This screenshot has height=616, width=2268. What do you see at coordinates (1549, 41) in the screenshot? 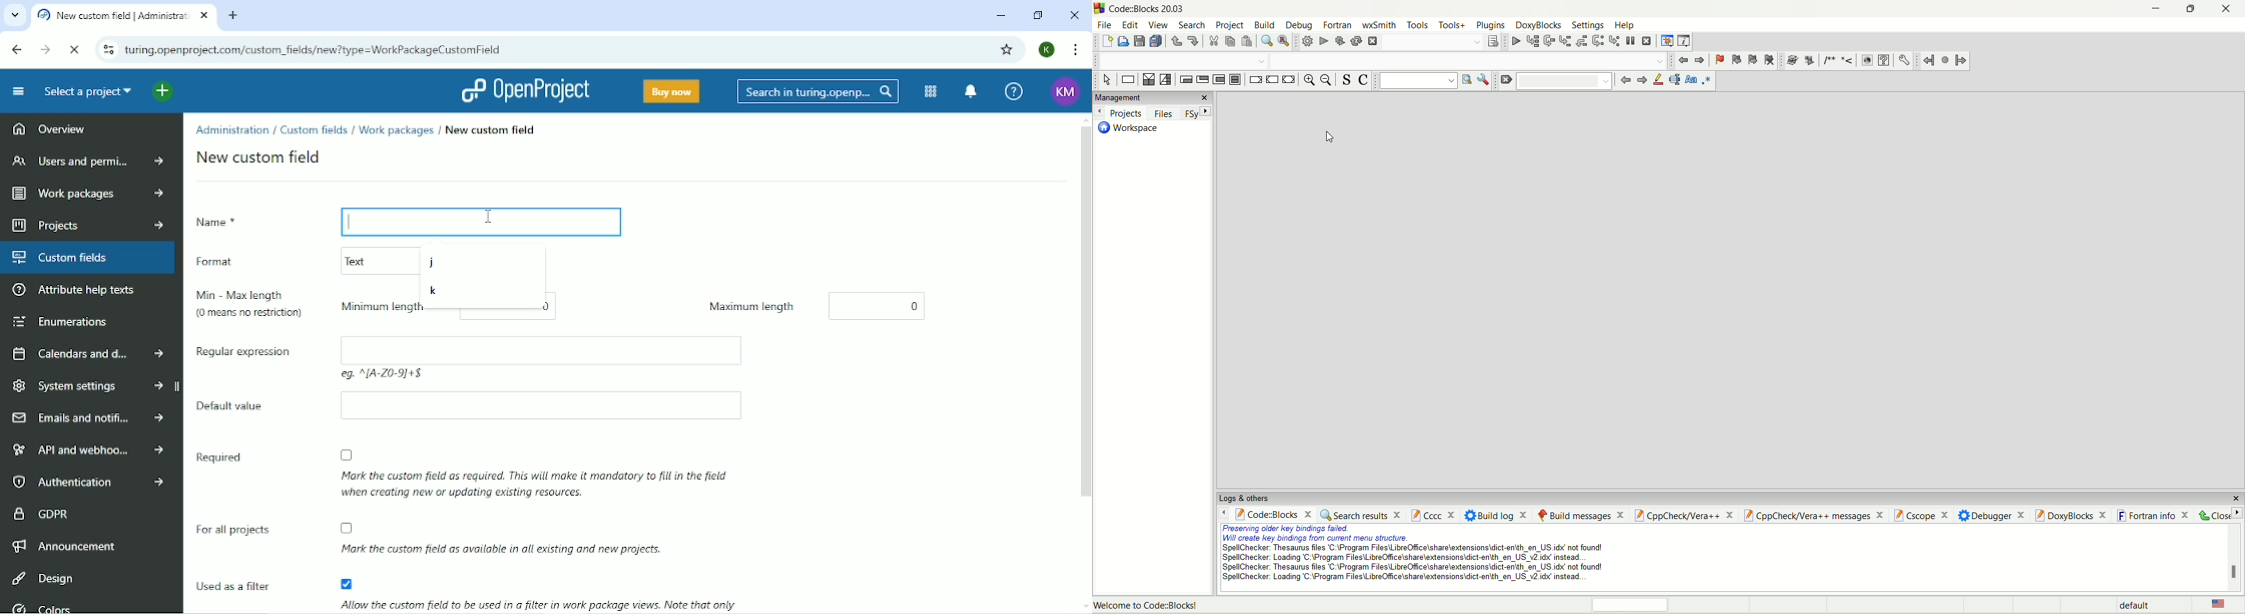
I see `next line` at bounding box center [1549, 41].